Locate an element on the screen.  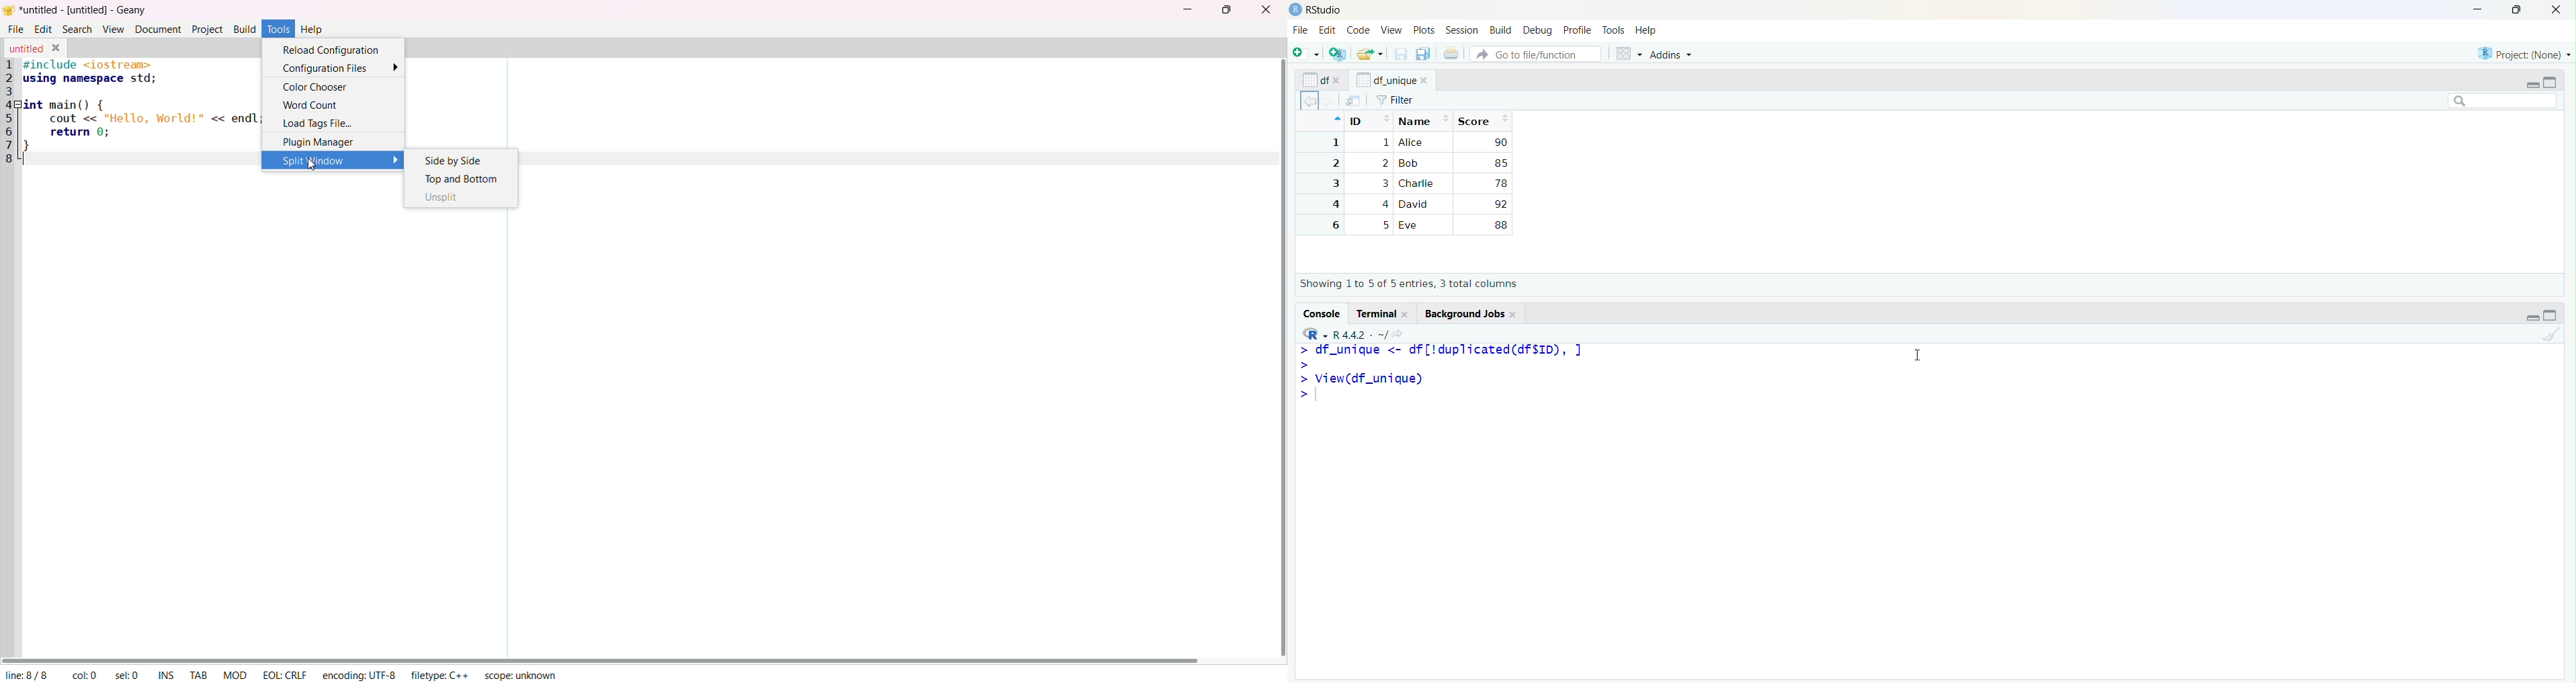
Help is located at coordinates (1646, 32).